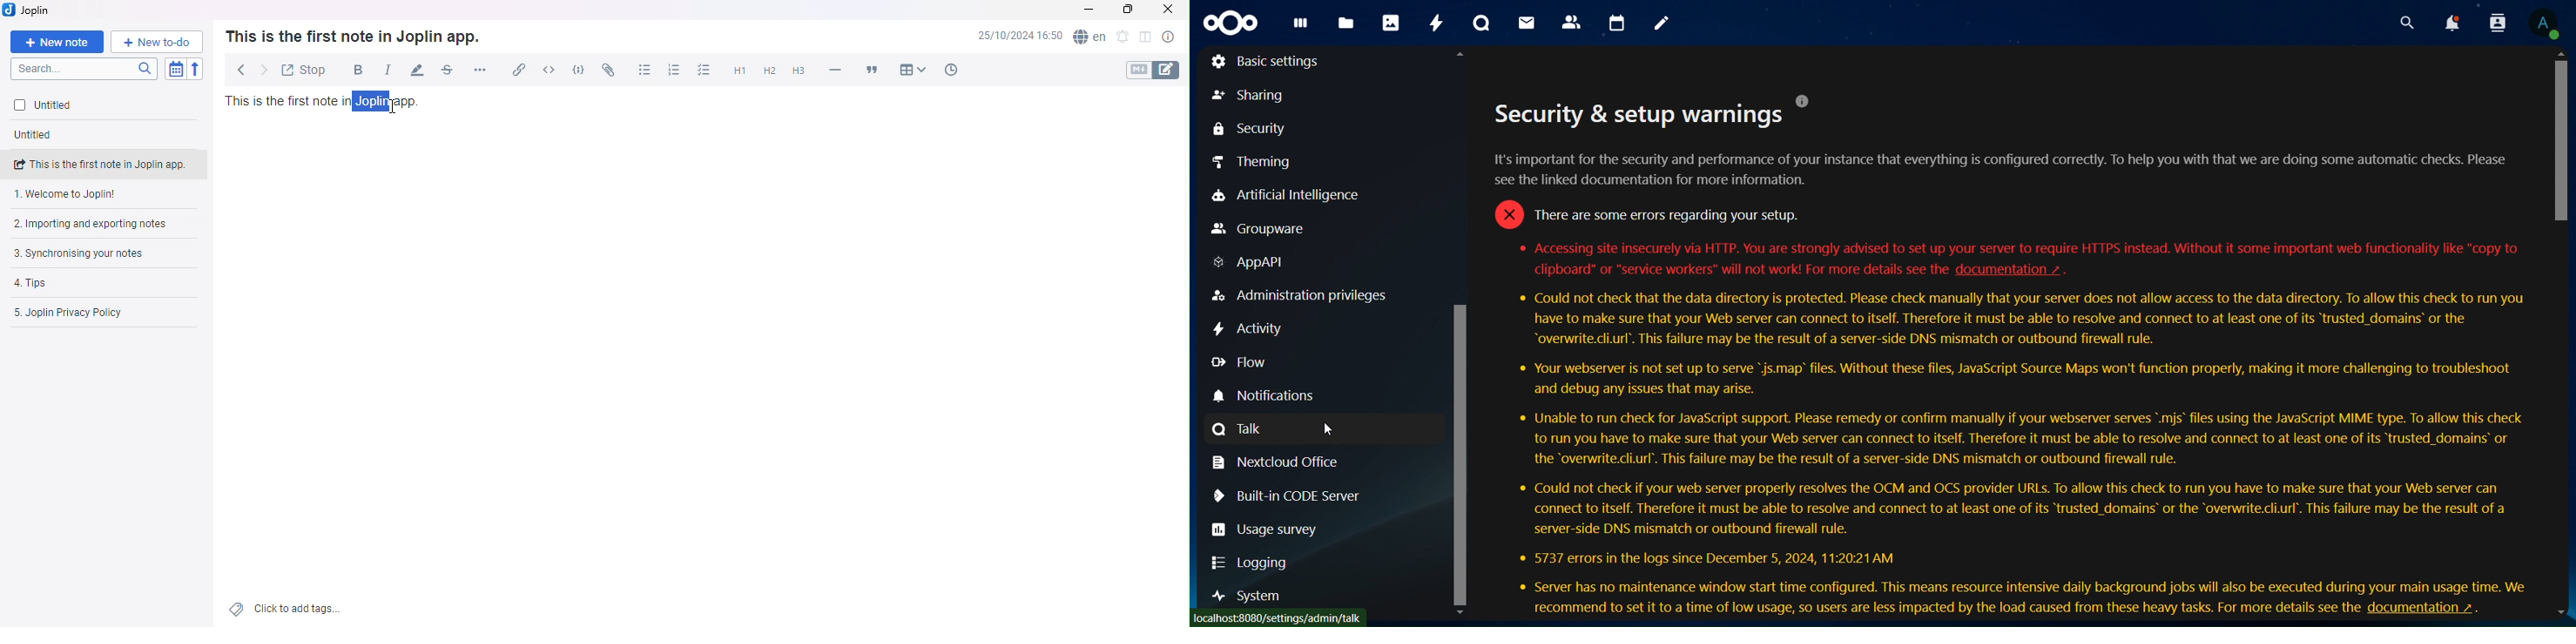  Describe the element at coordinates (1127, 12) in the screenshot. I see `Maximize` at that location.